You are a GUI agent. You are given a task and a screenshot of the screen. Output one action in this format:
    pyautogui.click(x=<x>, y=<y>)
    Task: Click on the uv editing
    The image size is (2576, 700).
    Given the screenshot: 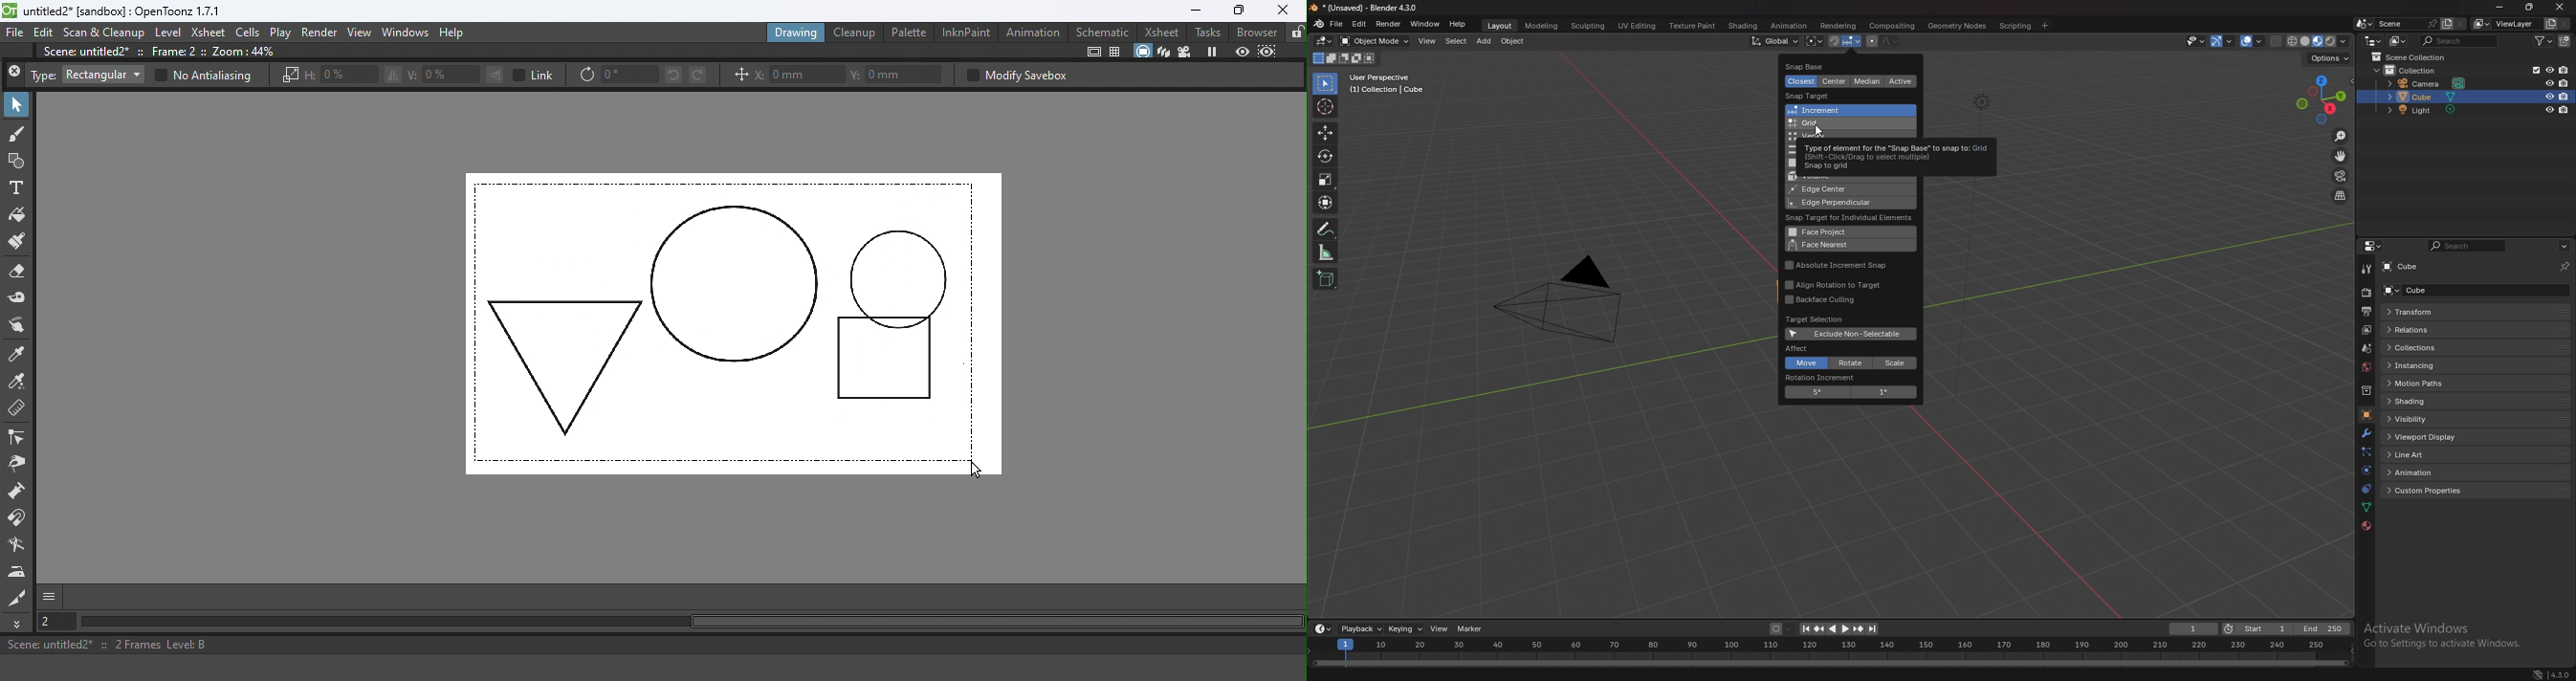 What is the action you would take?
    pyautogui.click(x=1636, y=25)
    